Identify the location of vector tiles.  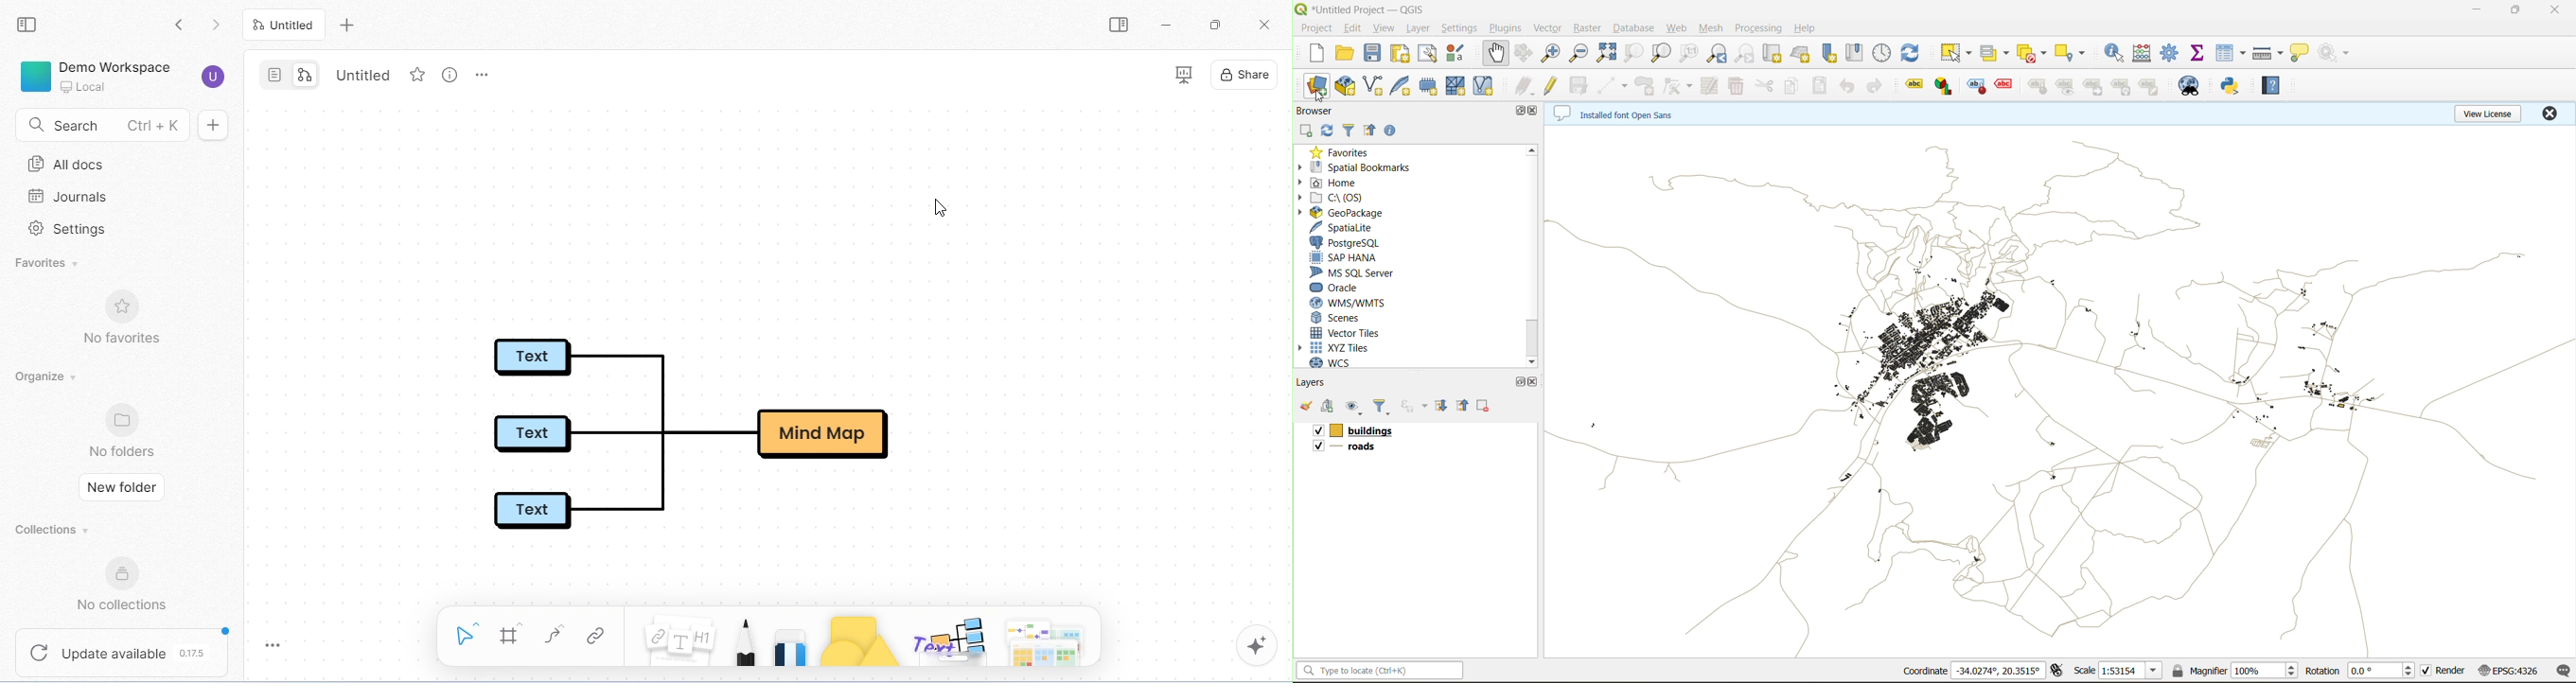
(1348, 331).